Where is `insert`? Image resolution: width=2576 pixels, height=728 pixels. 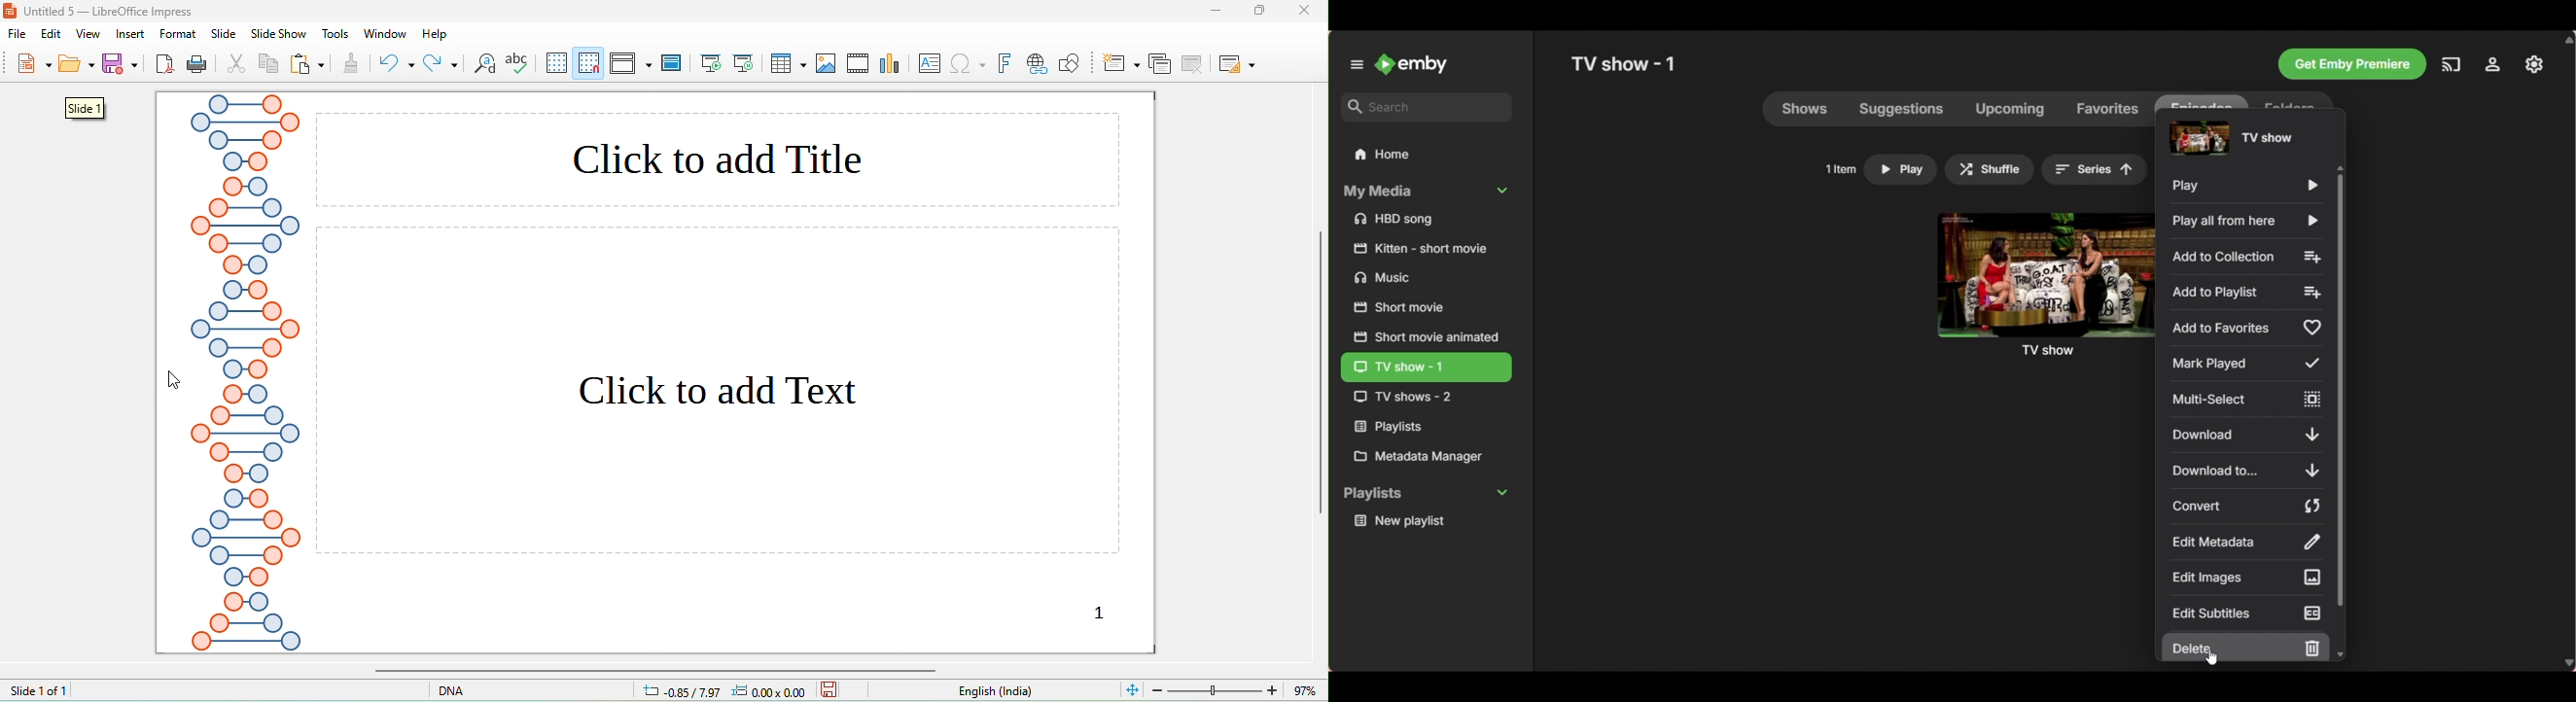
insert is located at coordinates (131, 34).